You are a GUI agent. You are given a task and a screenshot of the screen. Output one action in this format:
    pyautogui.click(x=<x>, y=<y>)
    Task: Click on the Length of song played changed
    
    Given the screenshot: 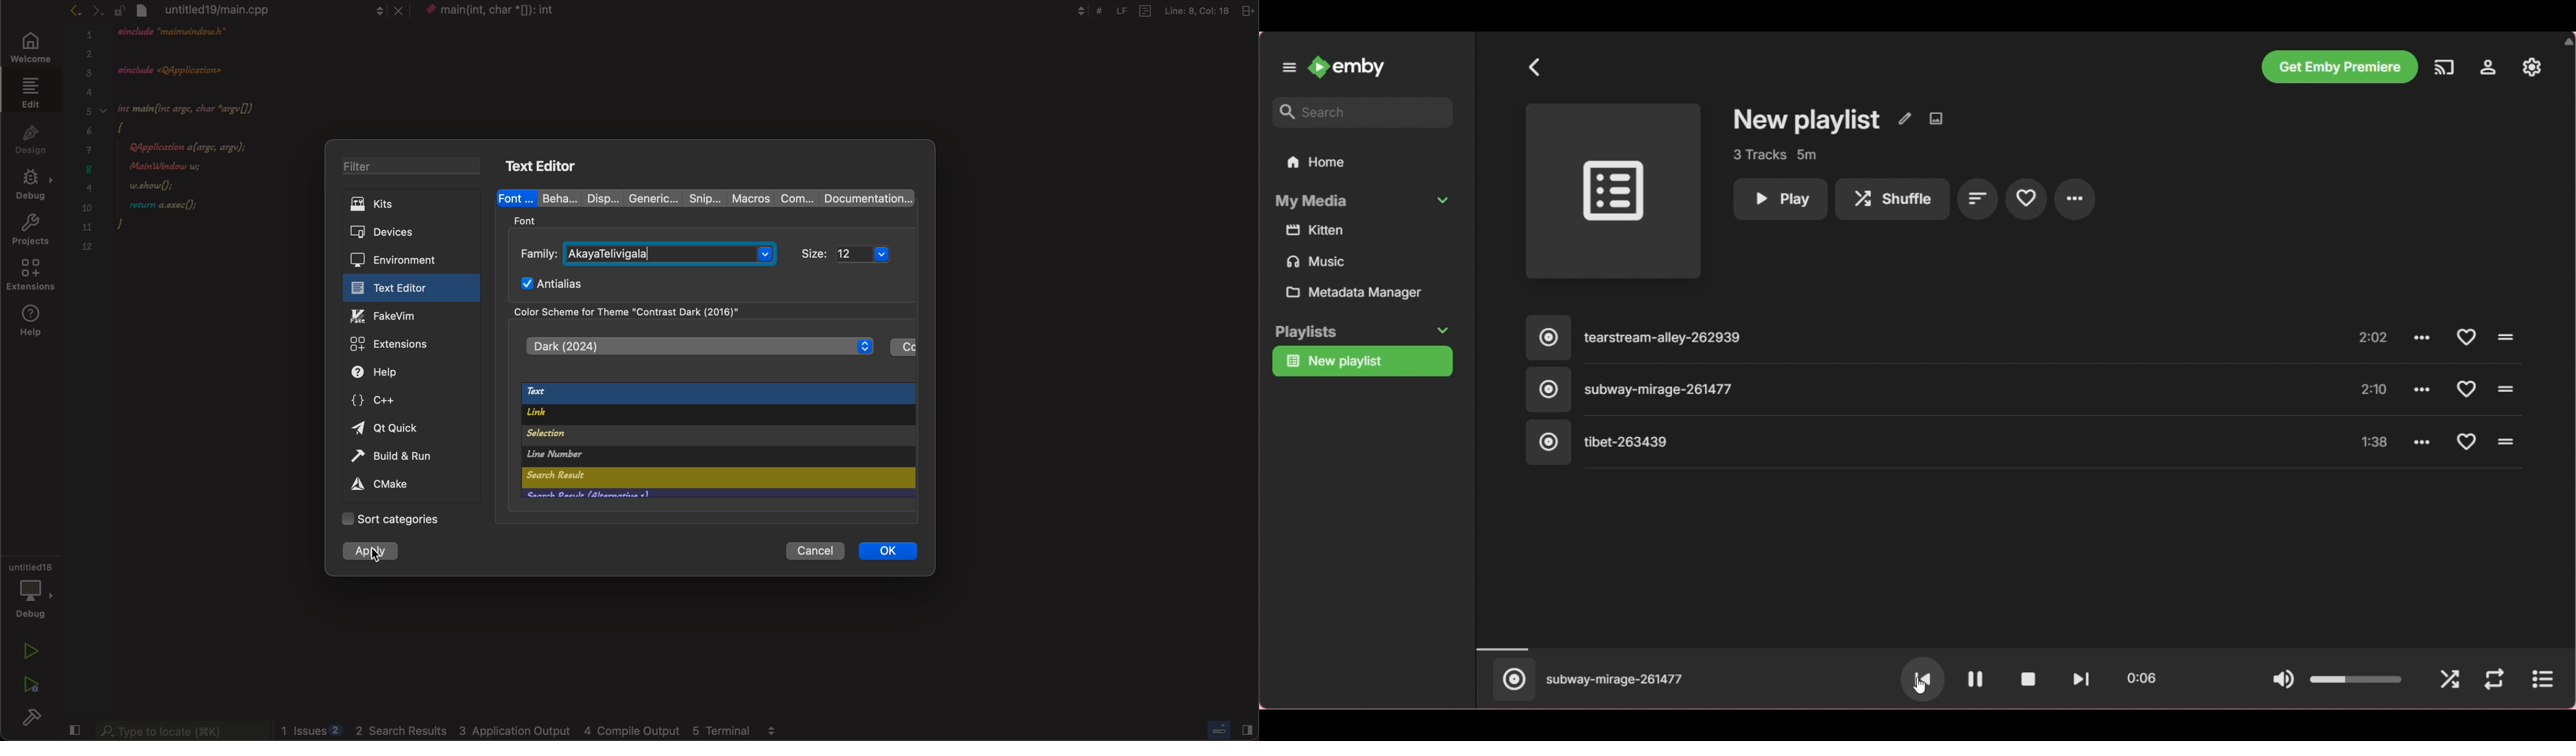 What is the action you would take?
    pyautogui.click(x=2021, y=649)
    